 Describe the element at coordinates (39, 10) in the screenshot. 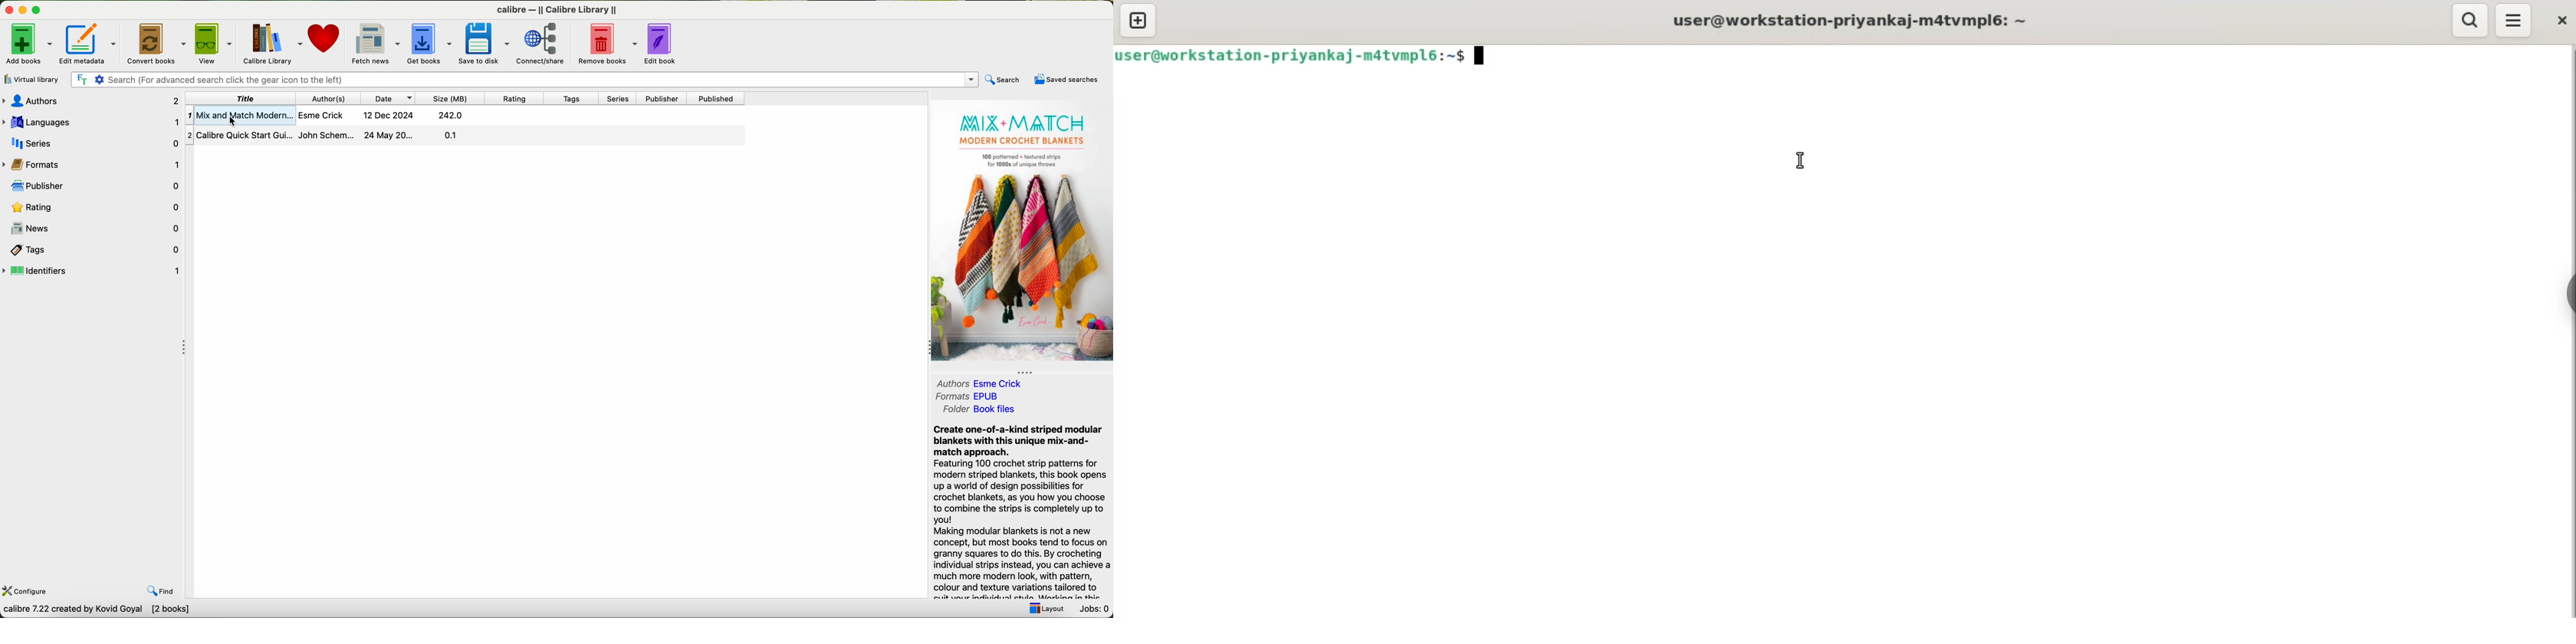

I see `maximize` at that location.